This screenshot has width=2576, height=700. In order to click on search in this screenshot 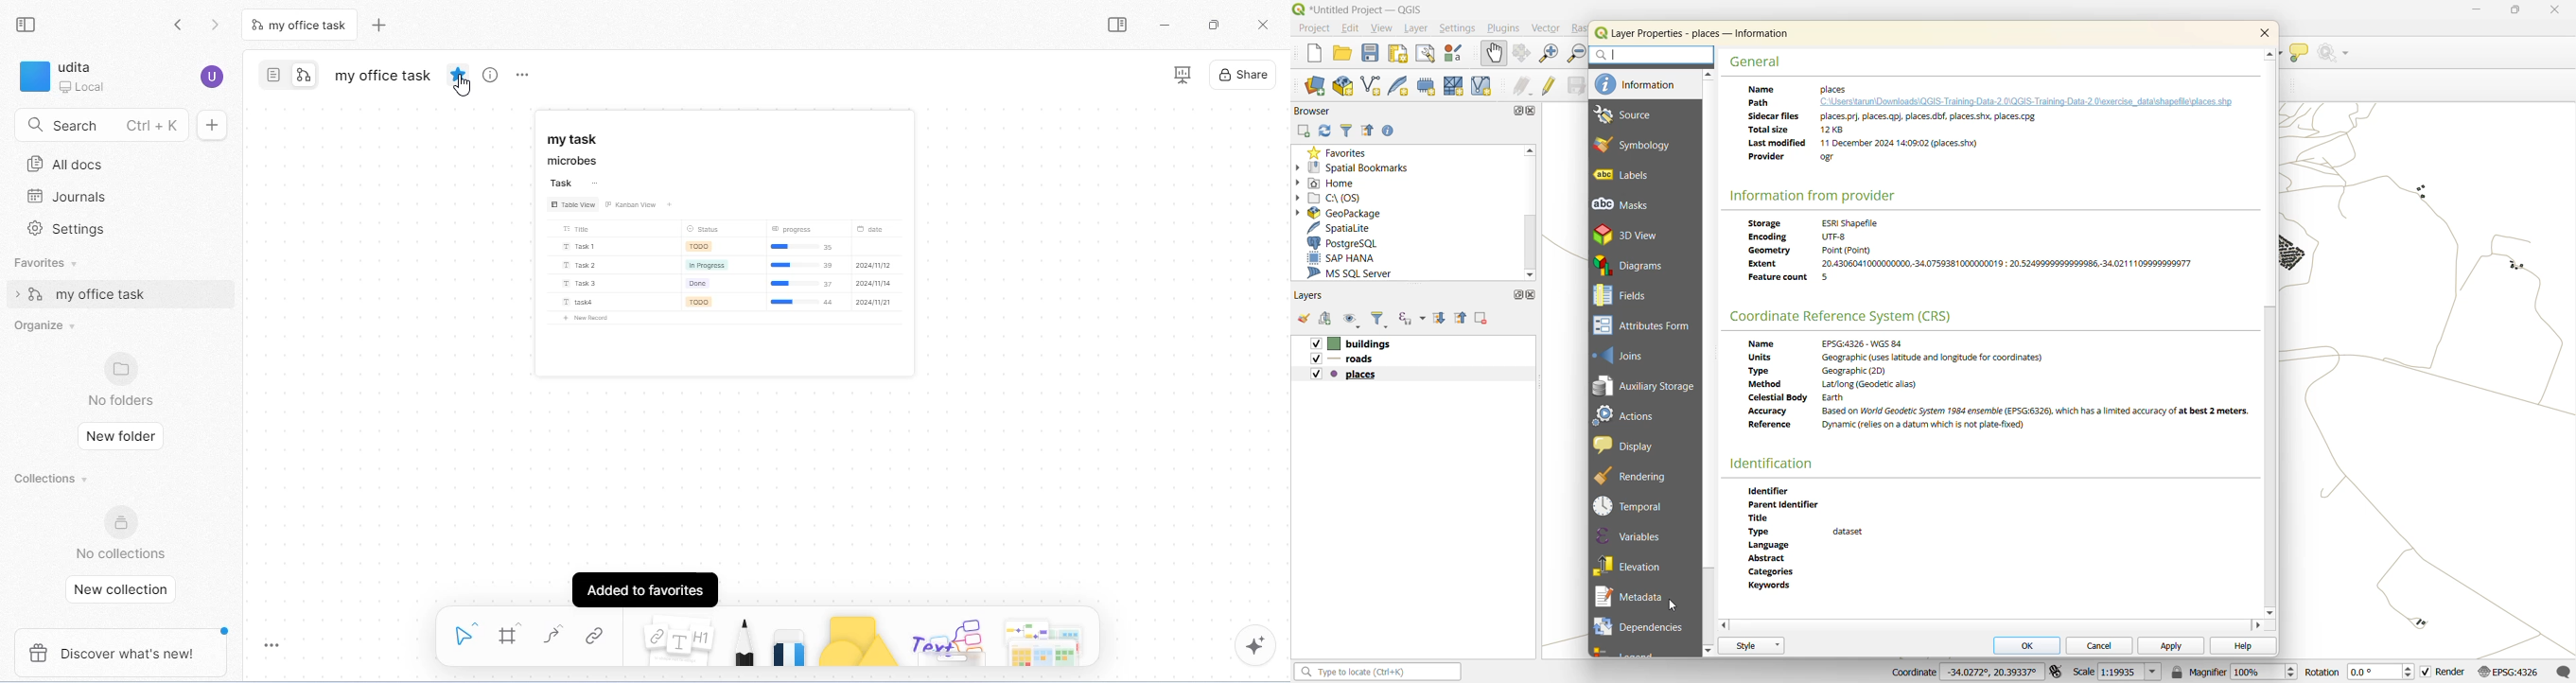, I will do `click(100, 126)`.